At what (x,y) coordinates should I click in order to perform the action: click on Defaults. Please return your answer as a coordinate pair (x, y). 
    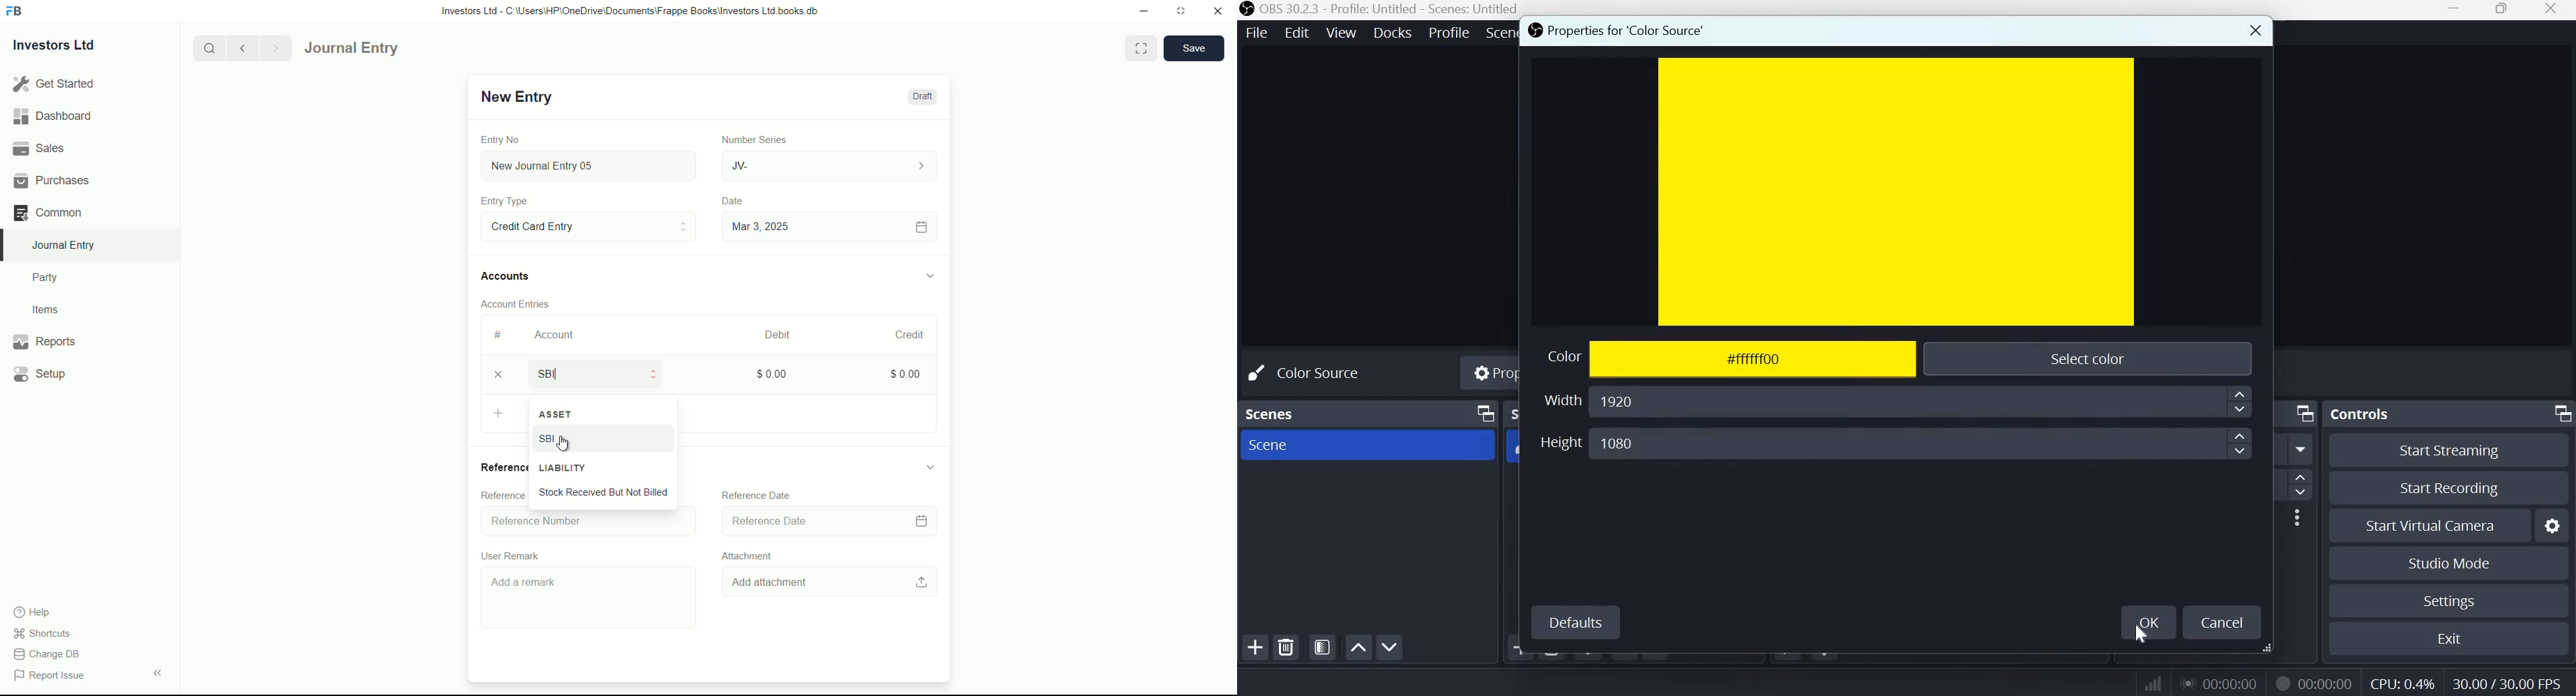
    Looking at the image, I should click on (1577, 621).